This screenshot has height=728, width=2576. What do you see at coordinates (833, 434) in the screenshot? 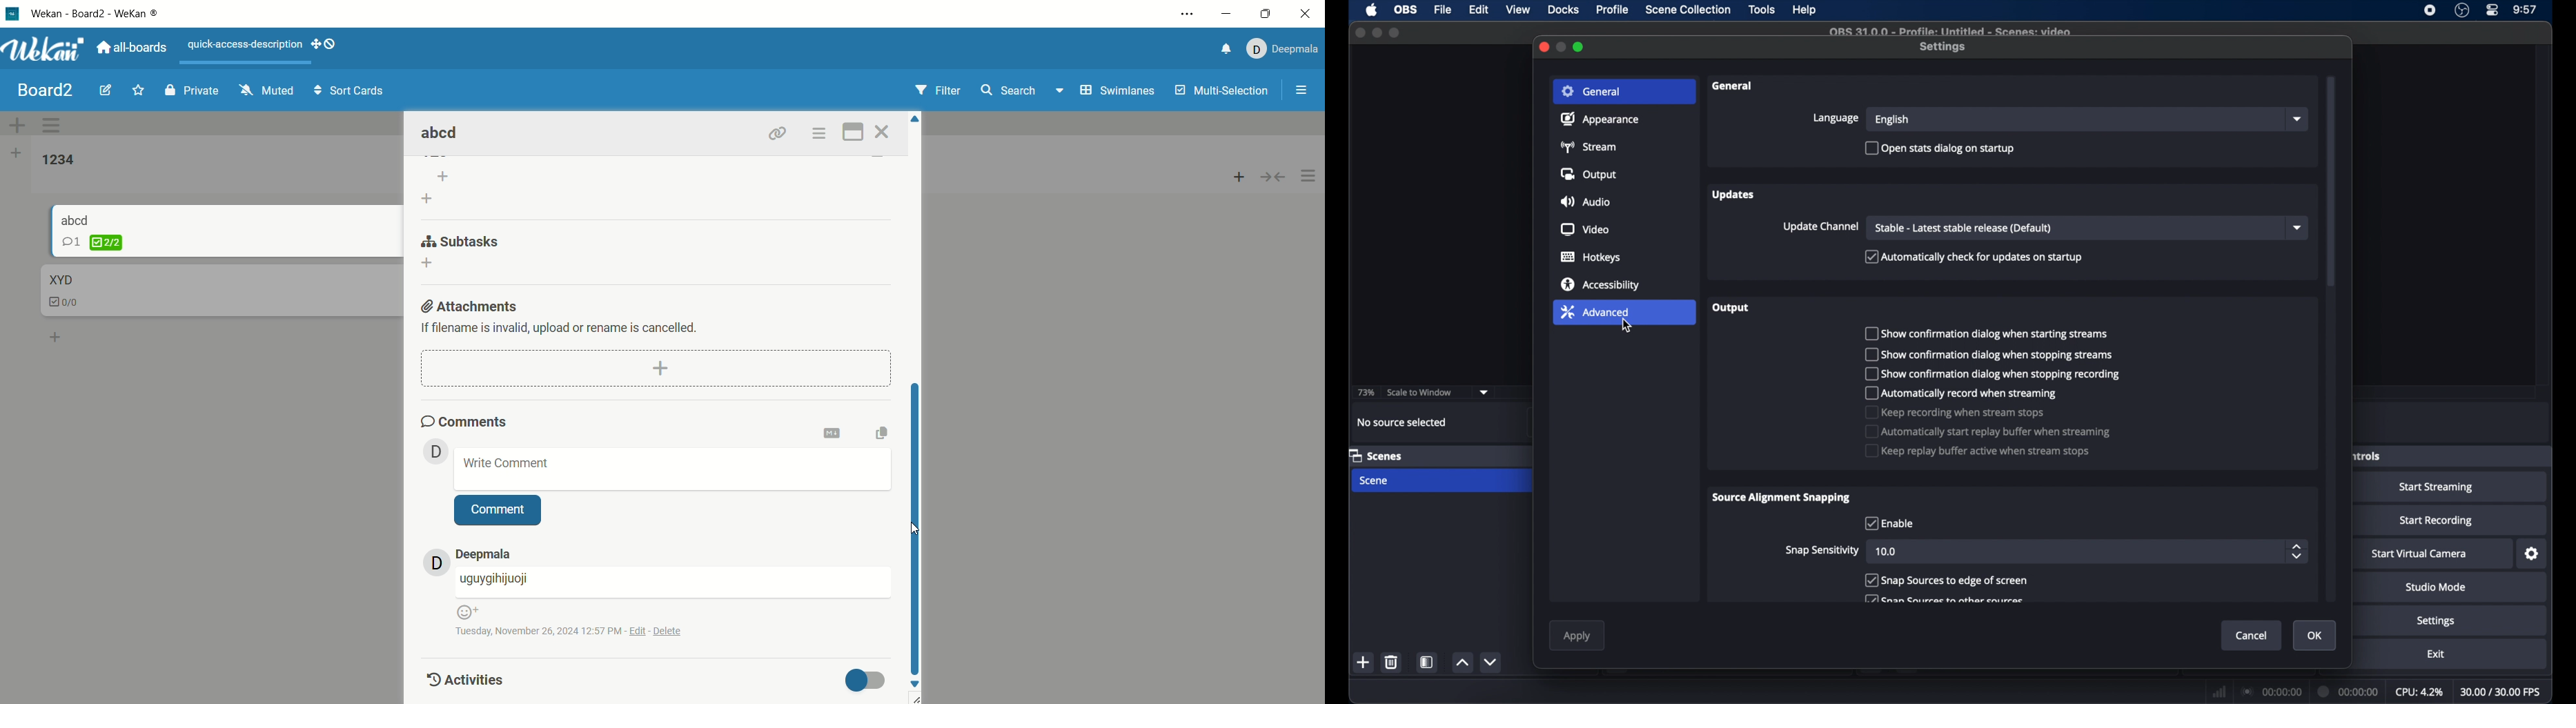
I see `onvert to markdown` at bounding box center [833, 434].